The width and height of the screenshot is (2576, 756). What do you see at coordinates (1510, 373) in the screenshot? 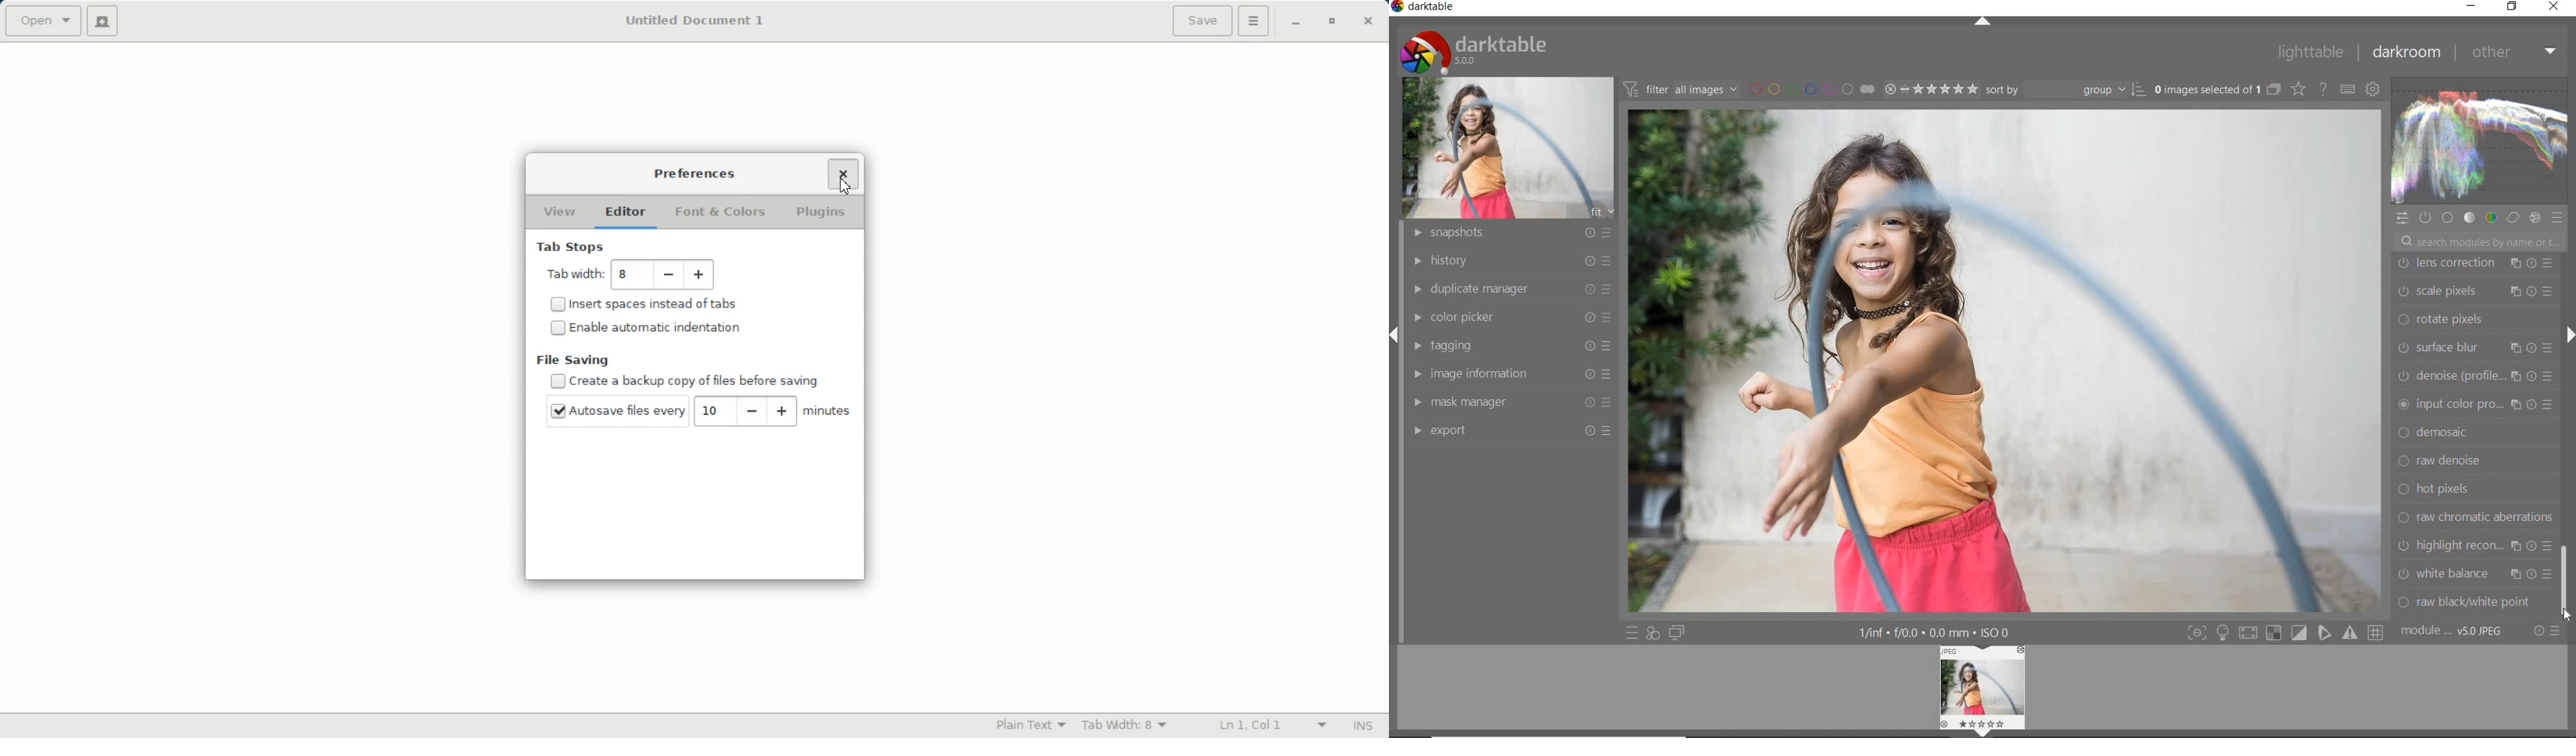
I see `image information` at bounding box center [1510, 373].